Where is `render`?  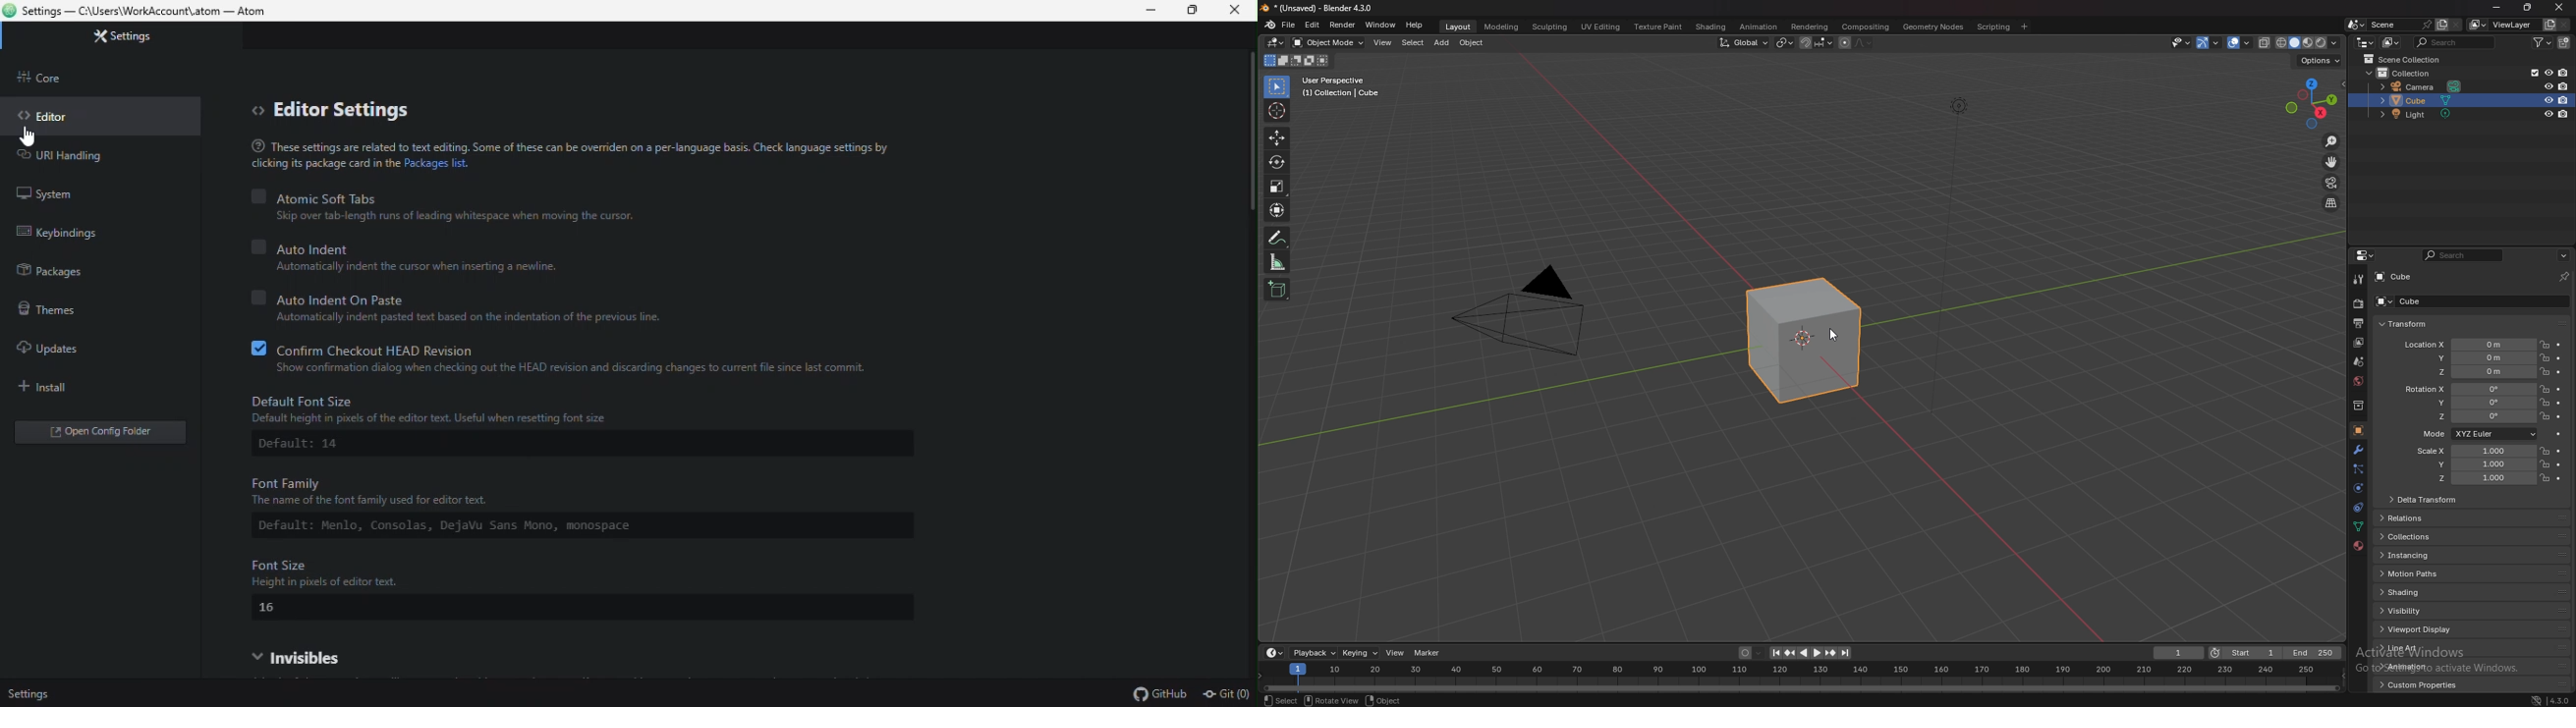 render is located at coordinates (2358, 303).